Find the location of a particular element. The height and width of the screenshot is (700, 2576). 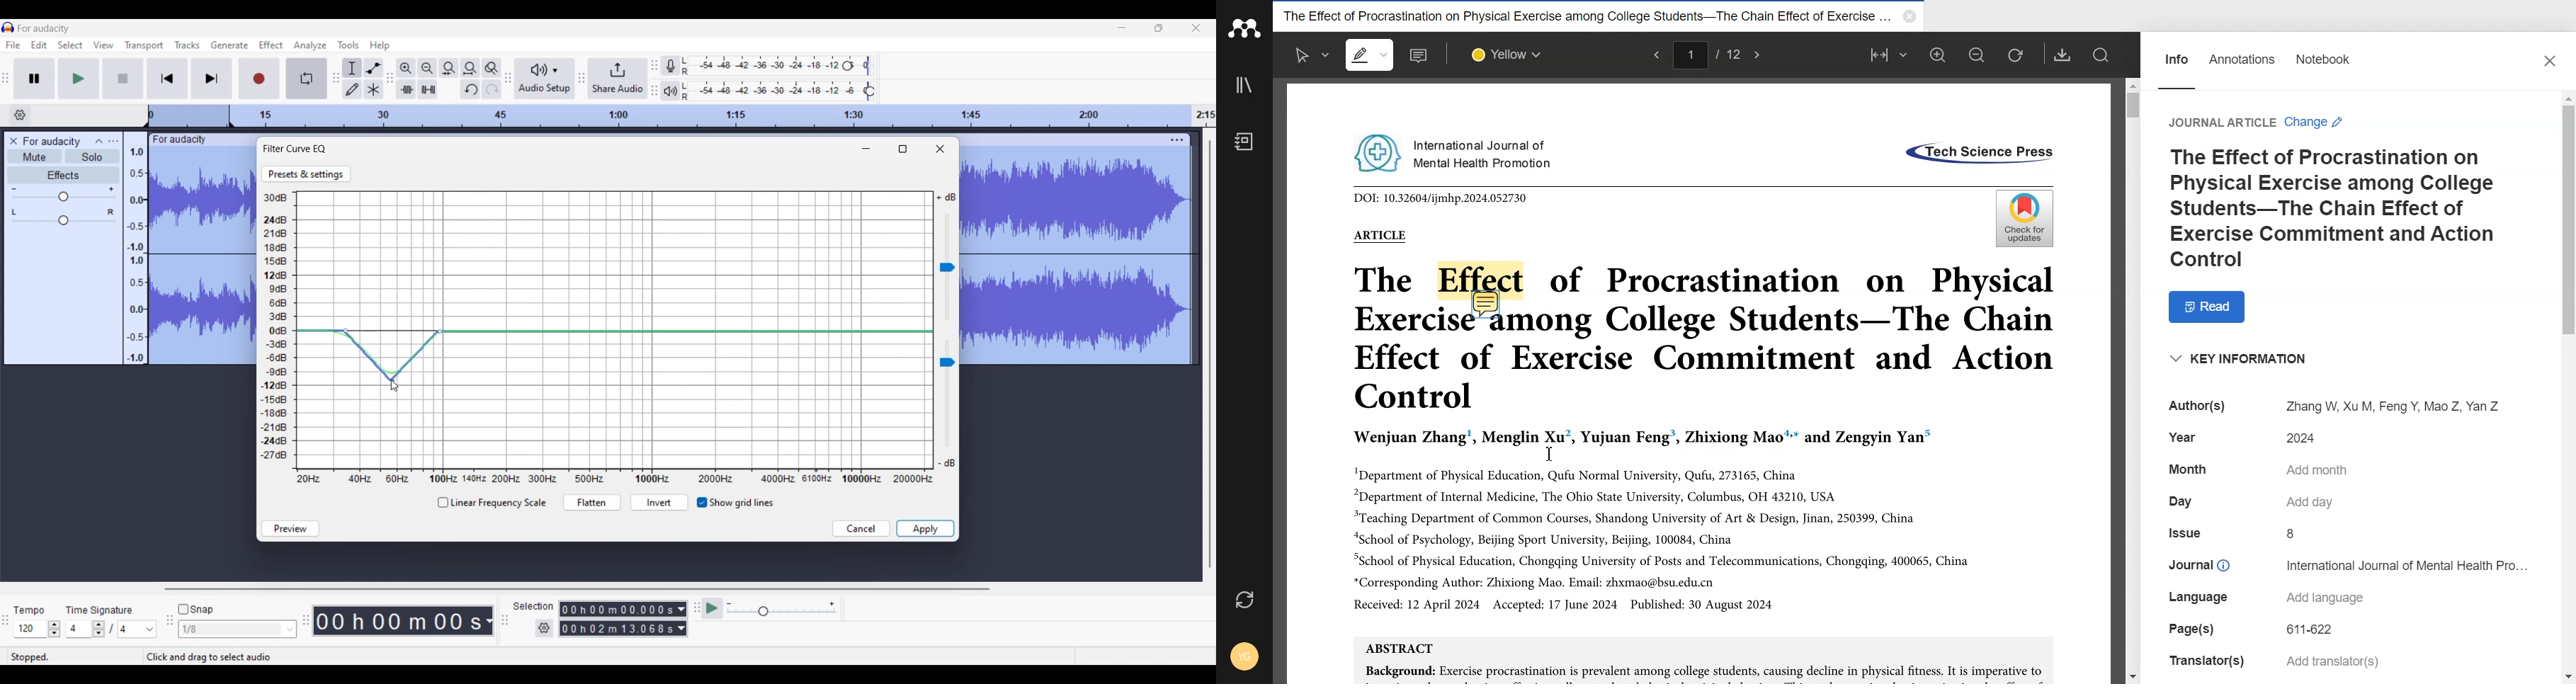

Notebook is located at coordinates (1244, 141).